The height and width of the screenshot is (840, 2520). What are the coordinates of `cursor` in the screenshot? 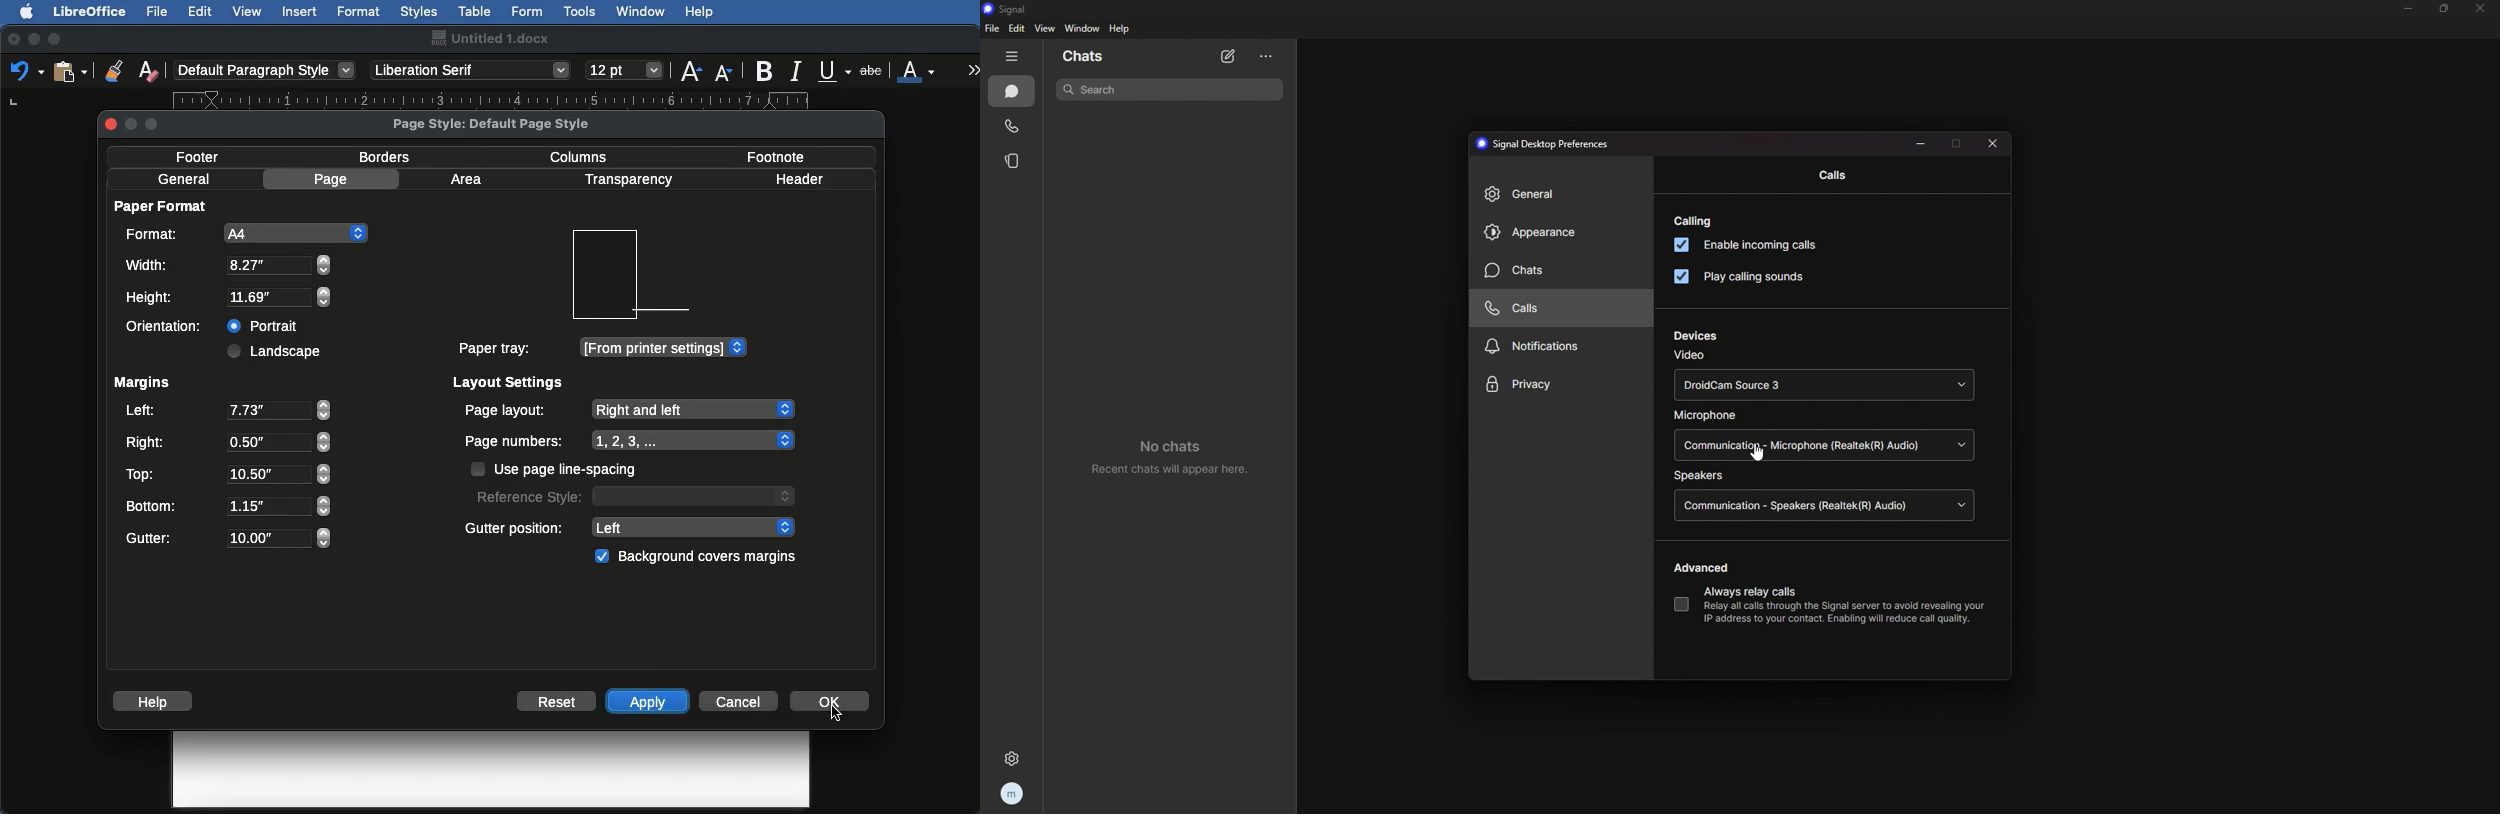 It's located at (1761, 454).